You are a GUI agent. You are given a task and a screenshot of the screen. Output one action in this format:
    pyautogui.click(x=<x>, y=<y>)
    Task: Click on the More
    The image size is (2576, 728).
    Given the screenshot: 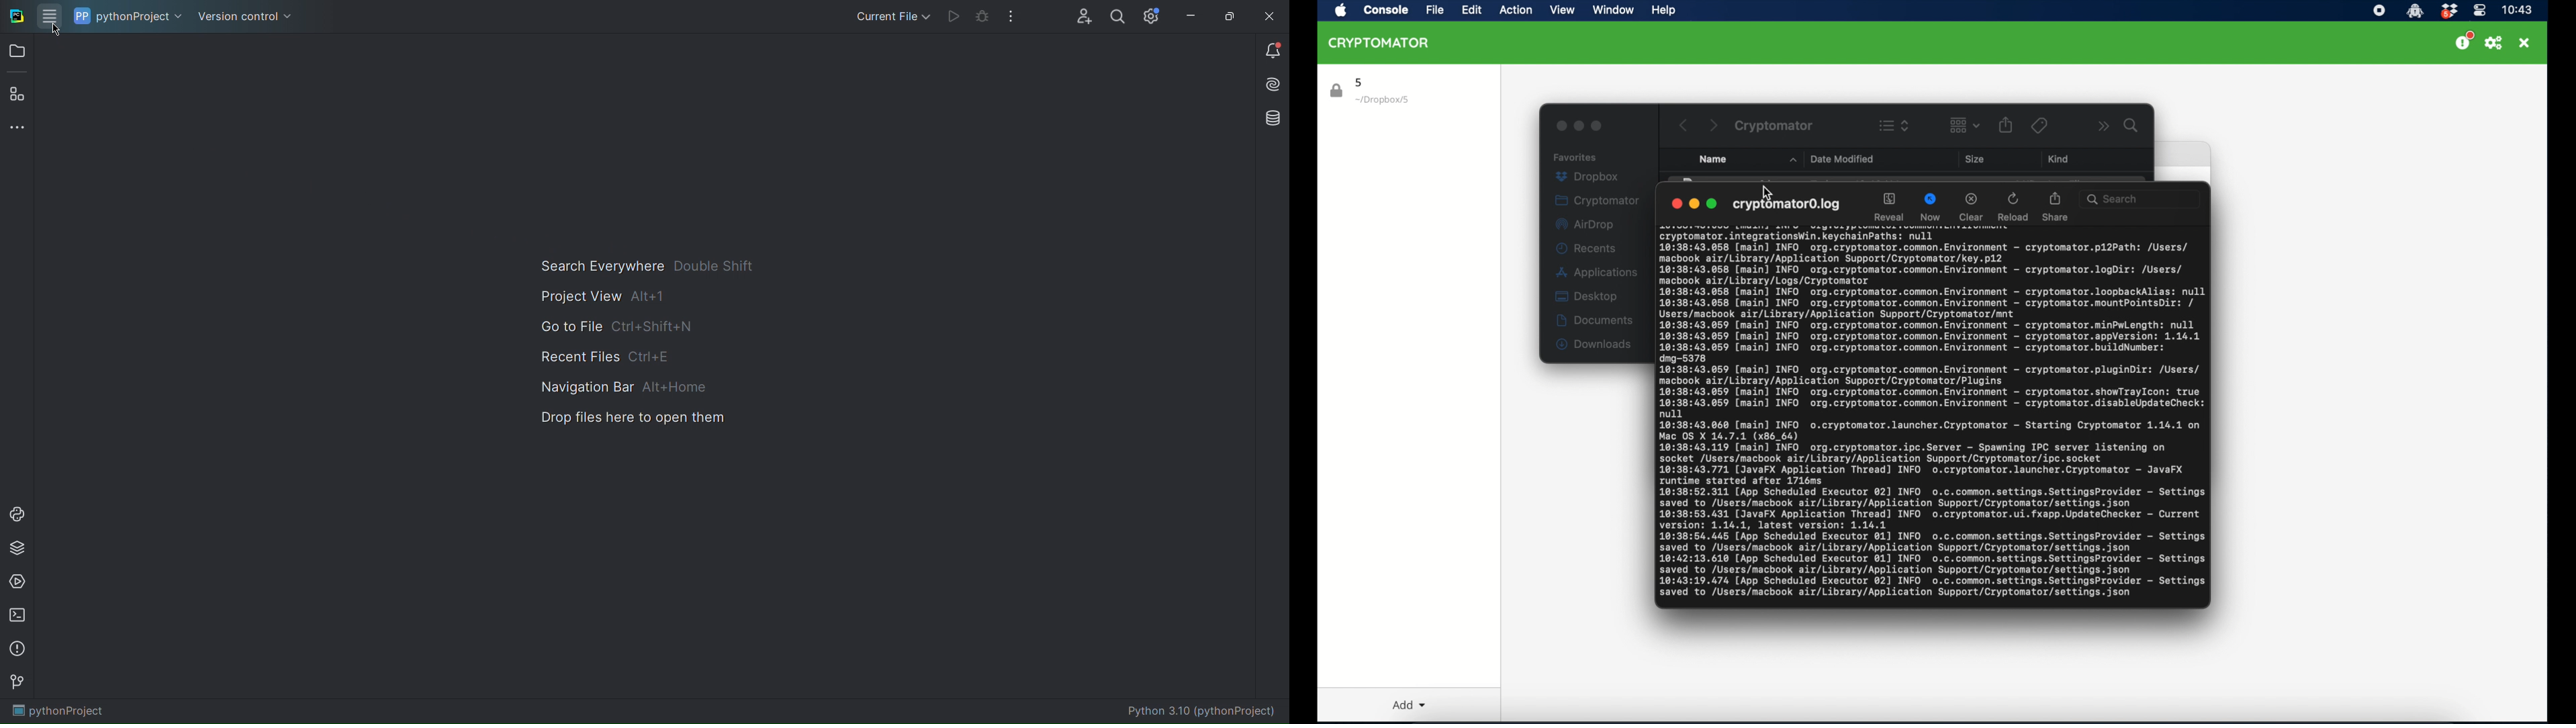 What is the action you would take?
    pyautogui.click(x=19, y=129)
    